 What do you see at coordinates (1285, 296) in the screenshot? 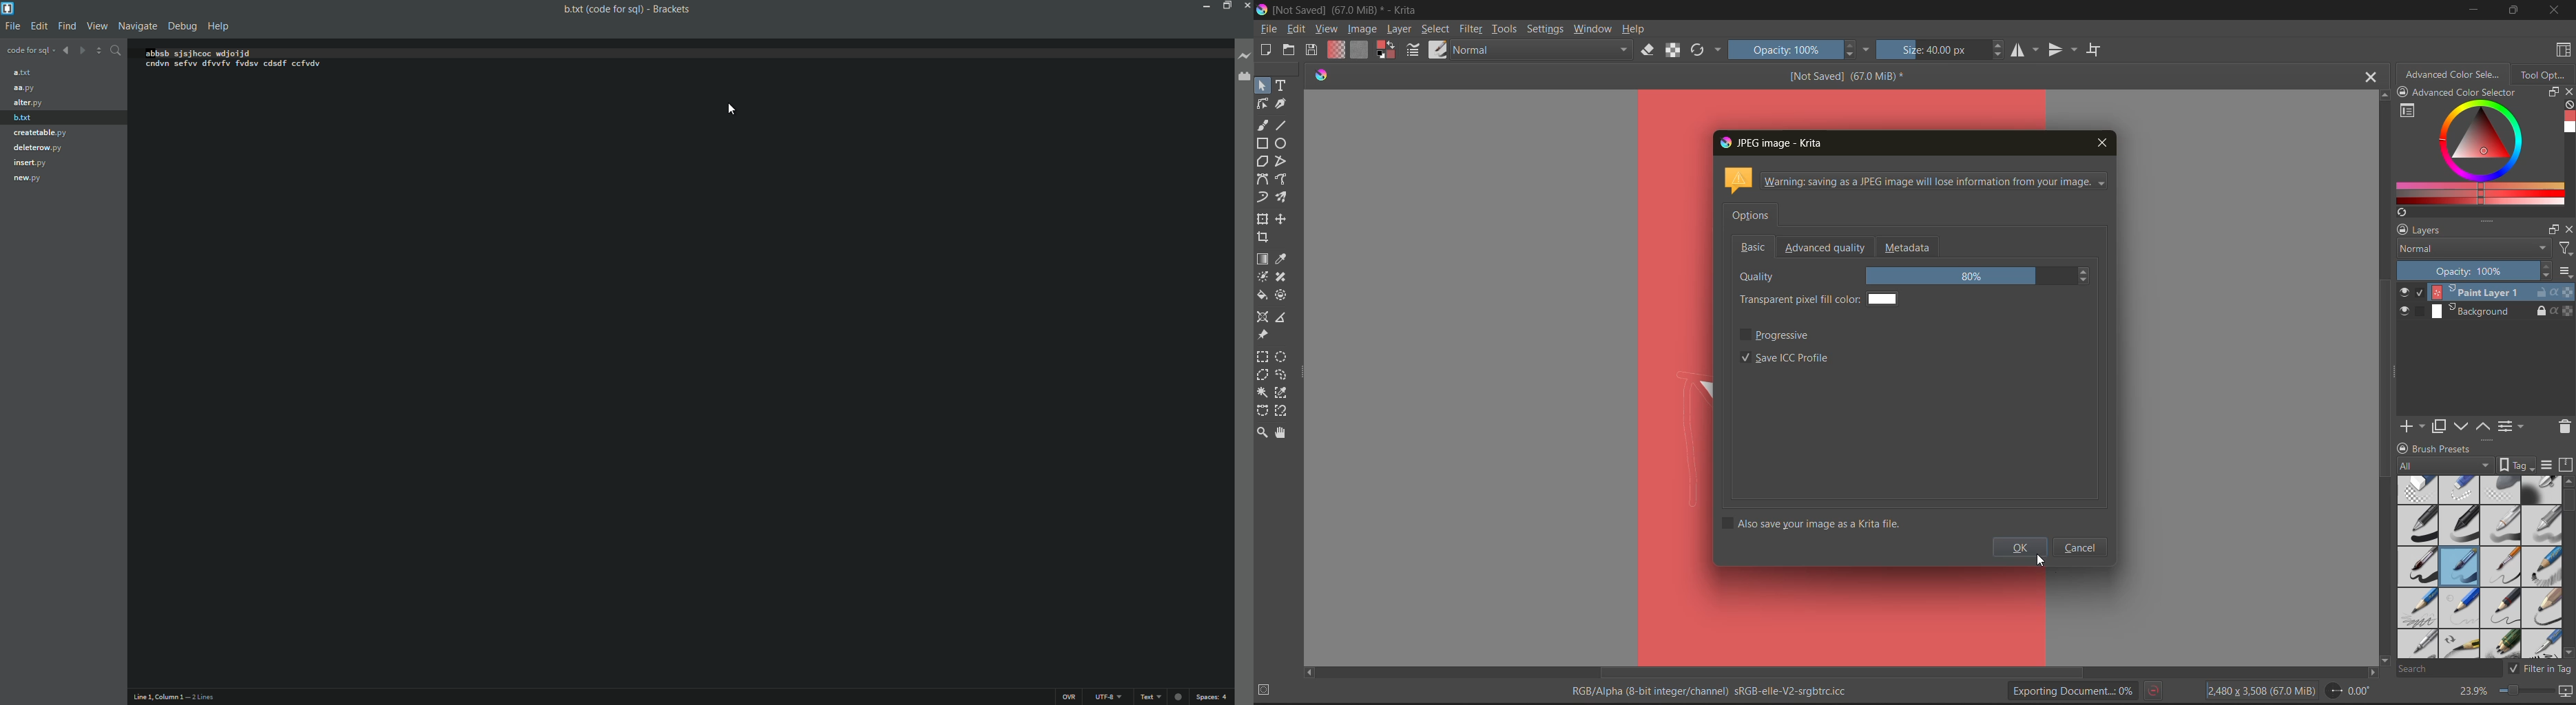
I see `tools` at bounding box center [1285, 296].